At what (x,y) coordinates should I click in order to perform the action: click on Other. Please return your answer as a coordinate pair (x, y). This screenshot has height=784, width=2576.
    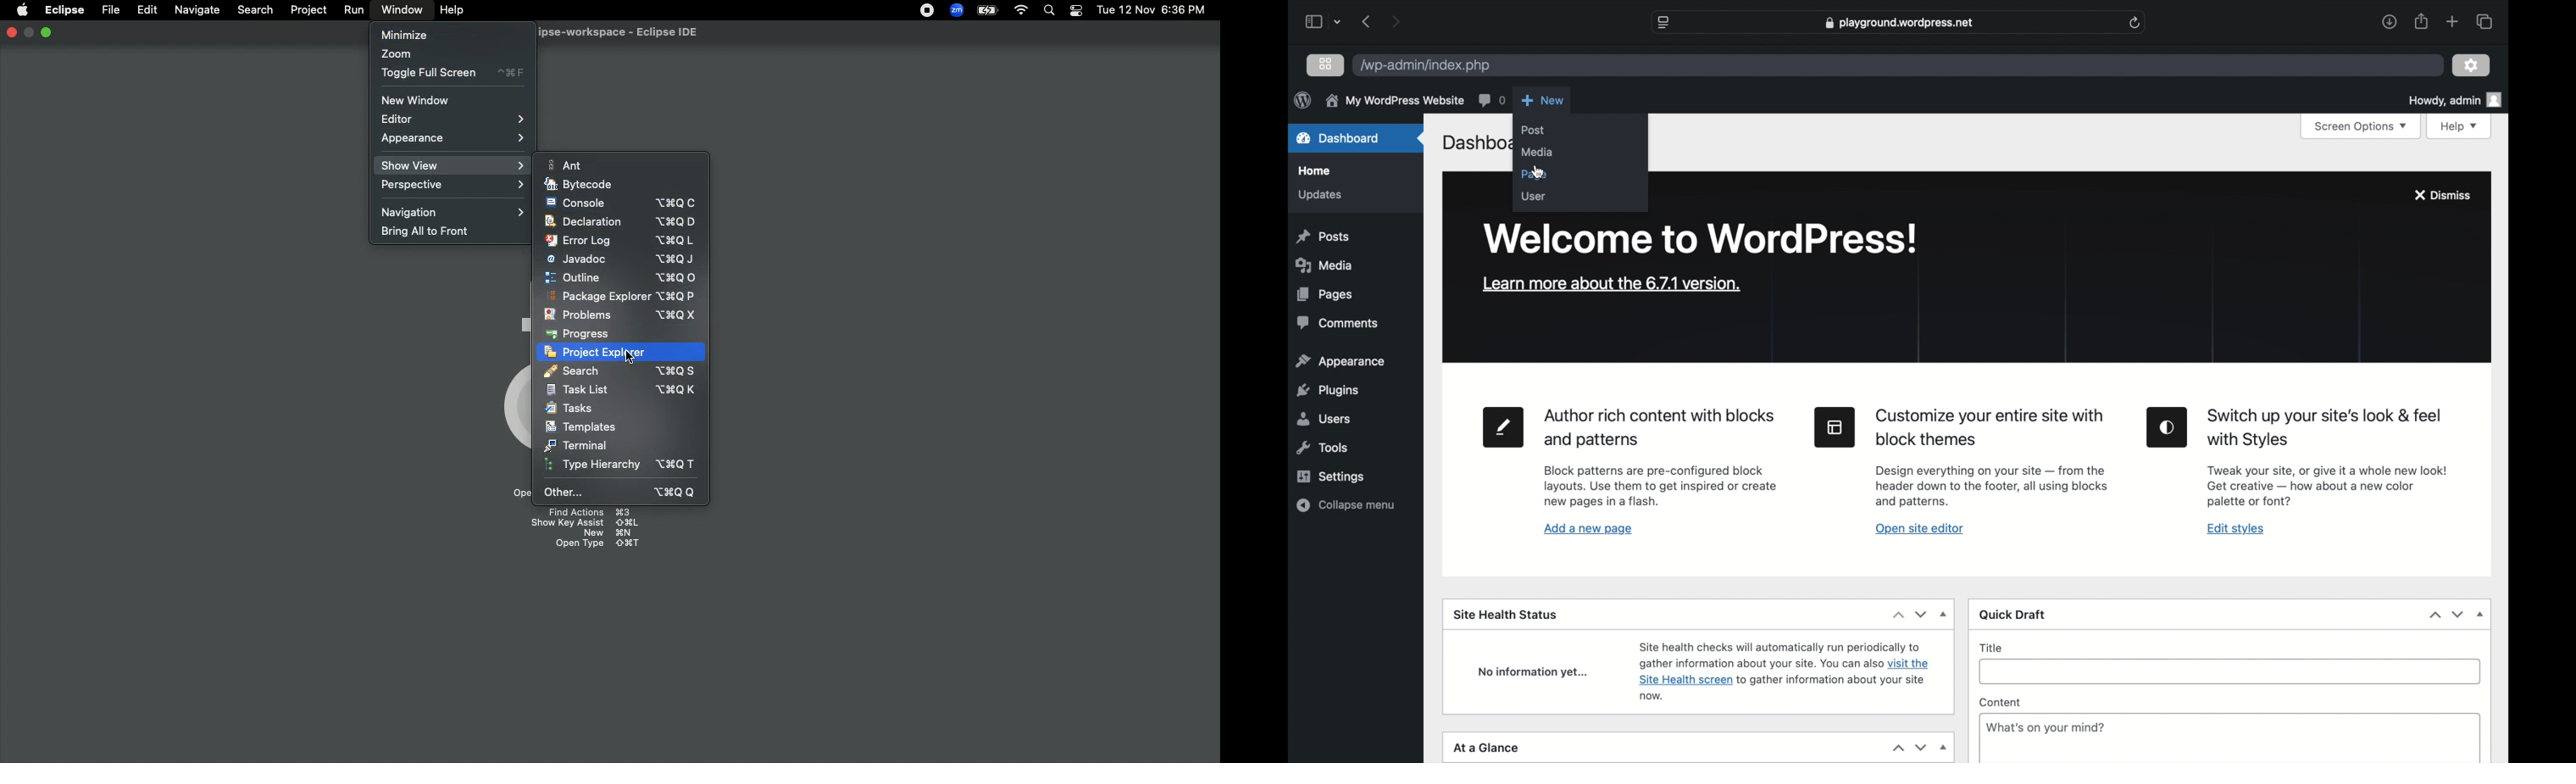
    Looking at the image, I should click on (622, 492).